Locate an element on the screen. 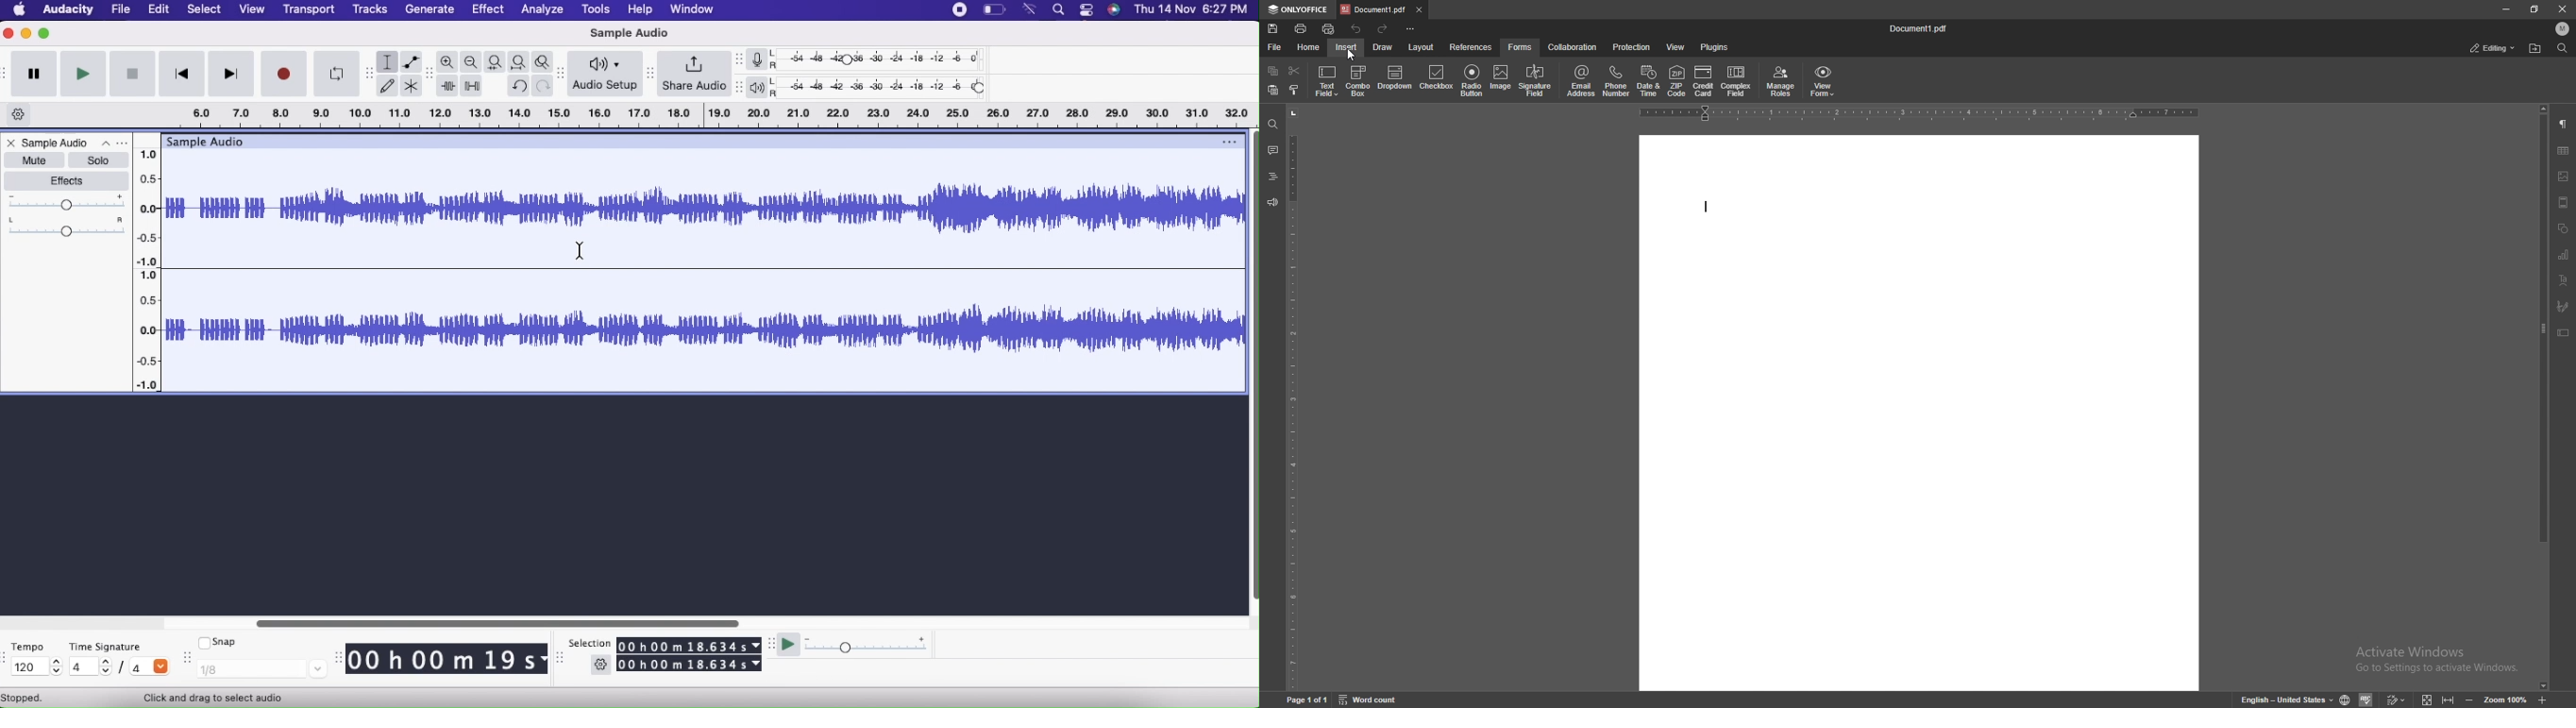 Image resolution: width=2576 pixels, height=728 pixels. references is located at coordinates (1471, 47).